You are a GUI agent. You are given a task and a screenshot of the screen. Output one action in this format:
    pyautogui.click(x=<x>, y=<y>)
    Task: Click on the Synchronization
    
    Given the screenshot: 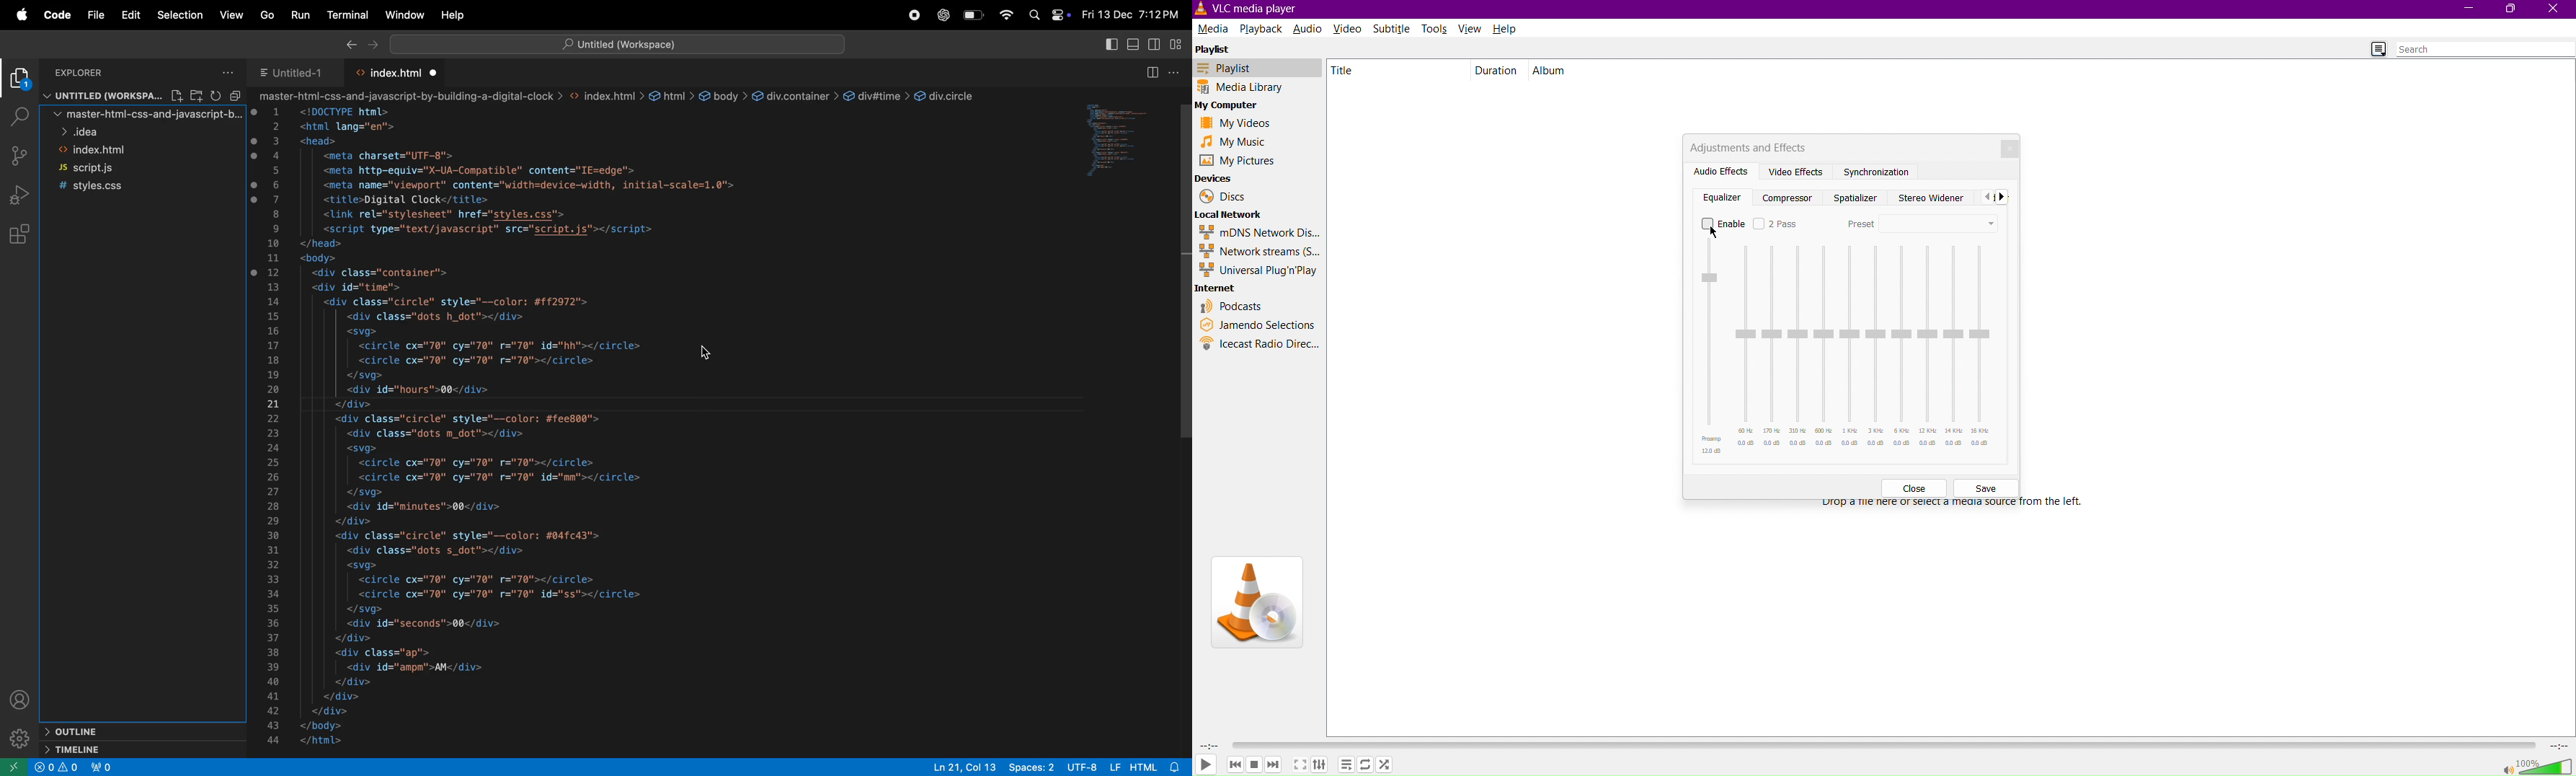 What is the action you would take?
    pyautogui.click(x=1873, y=169)
    